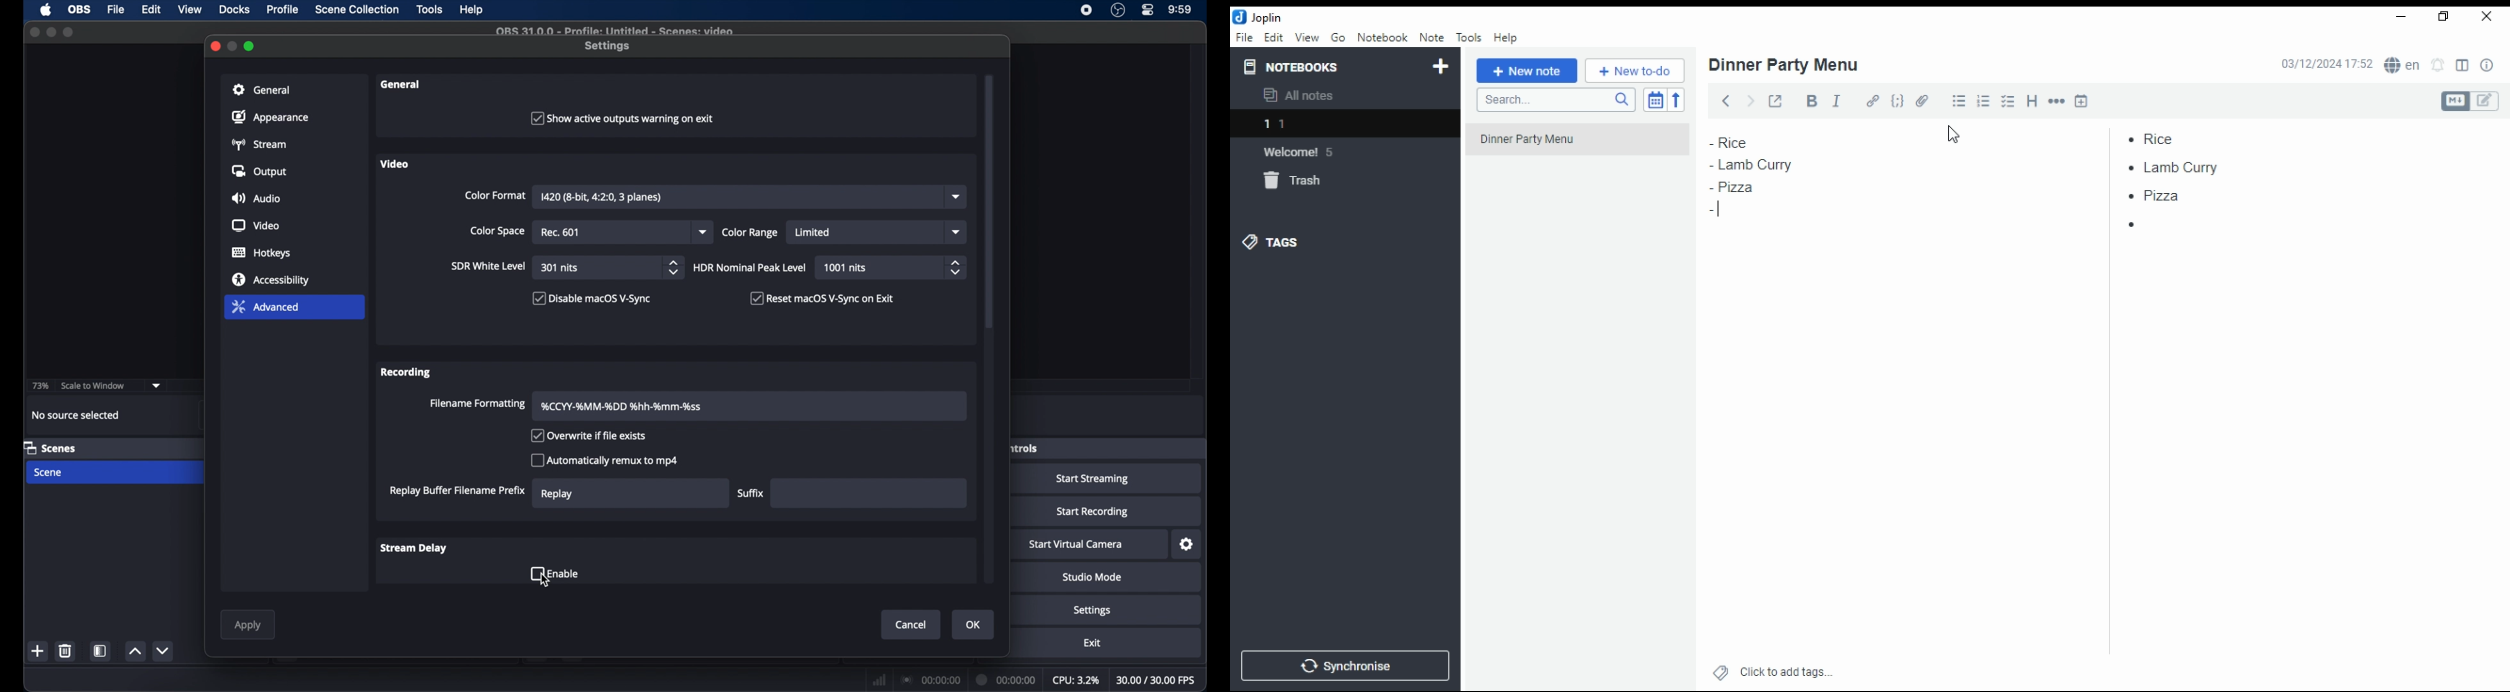 The height and width of the screenshot is (700, 2520). Describe the element at coordinates (825, 298) in the screenshot. I see `checkbox` at that location.